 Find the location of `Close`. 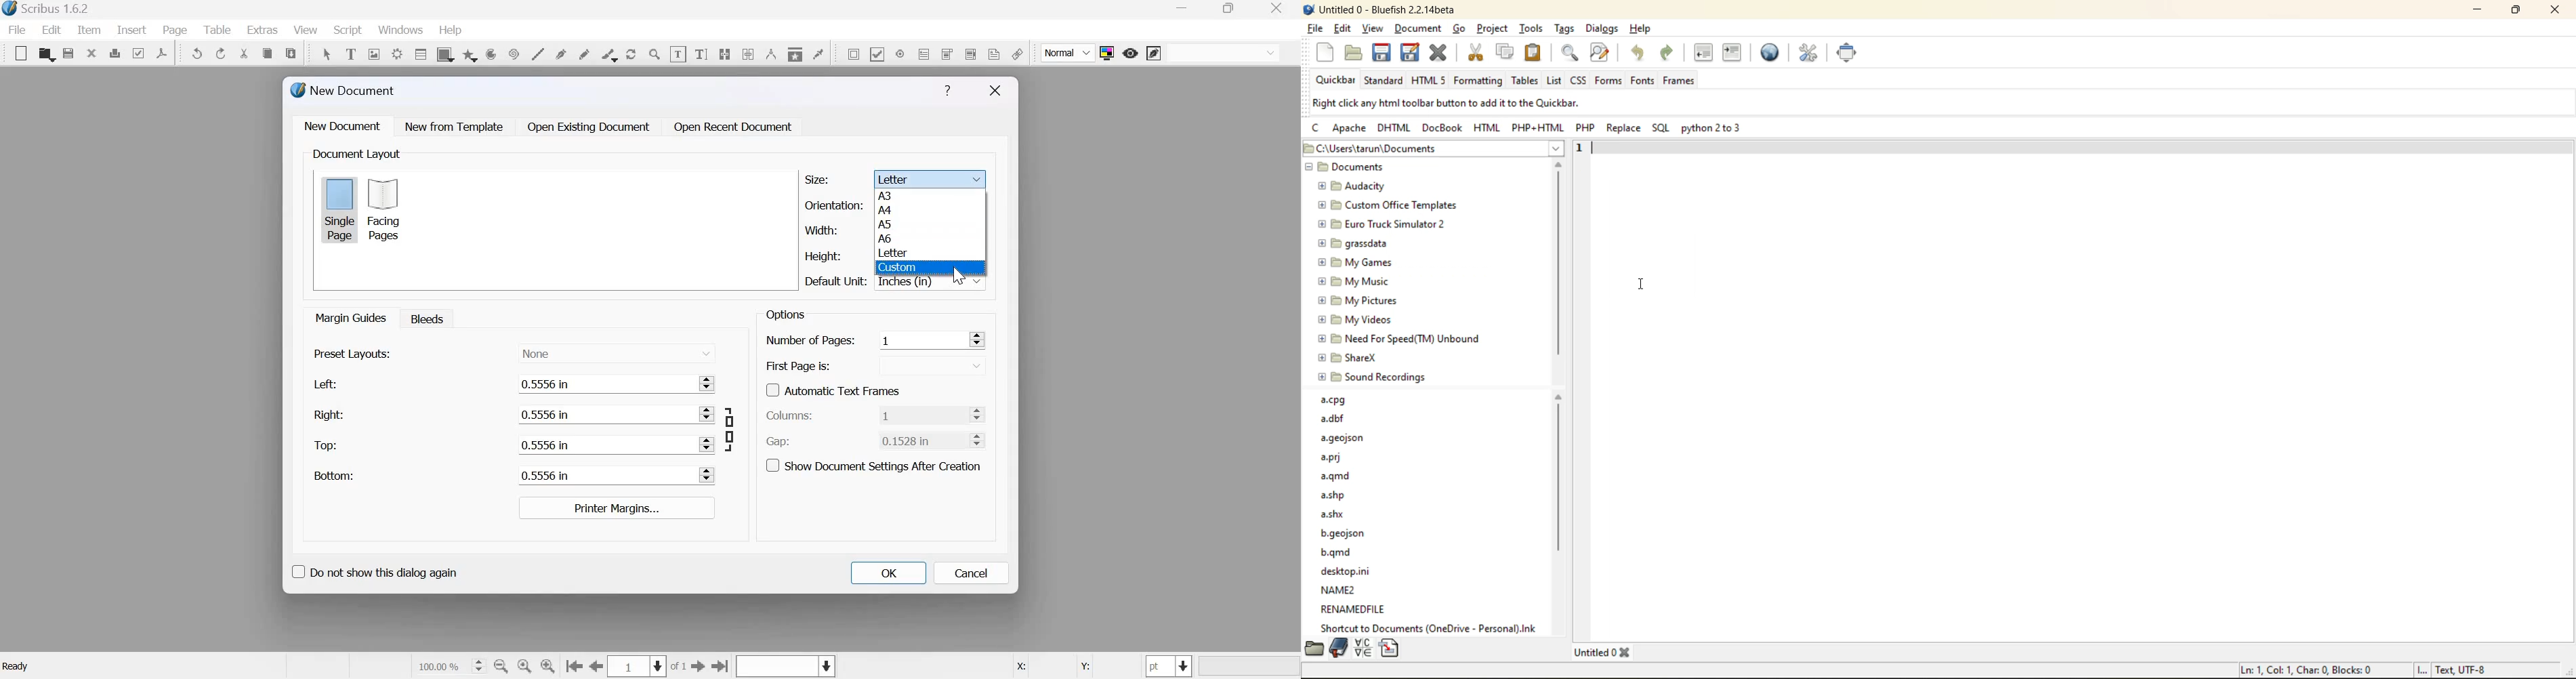

Close is located at coordinates (995, 91).